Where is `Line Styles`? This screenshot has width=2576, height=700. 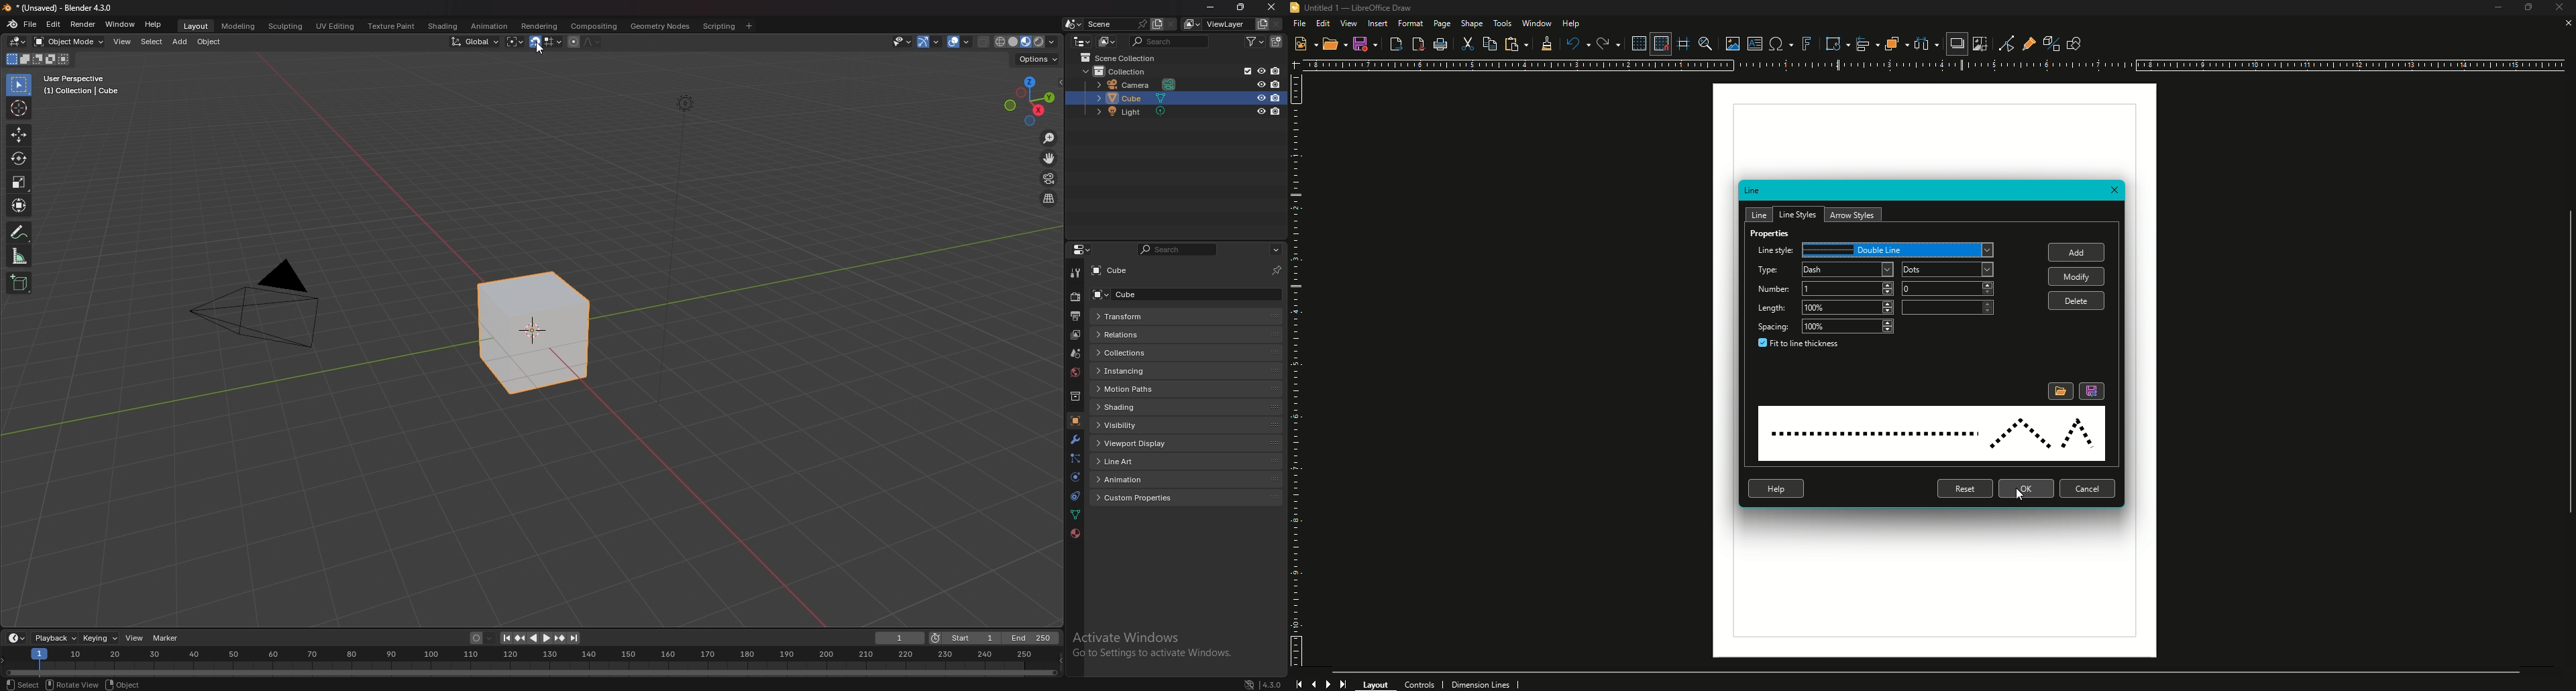
Line Styles is located at coordinates (1797, 213).